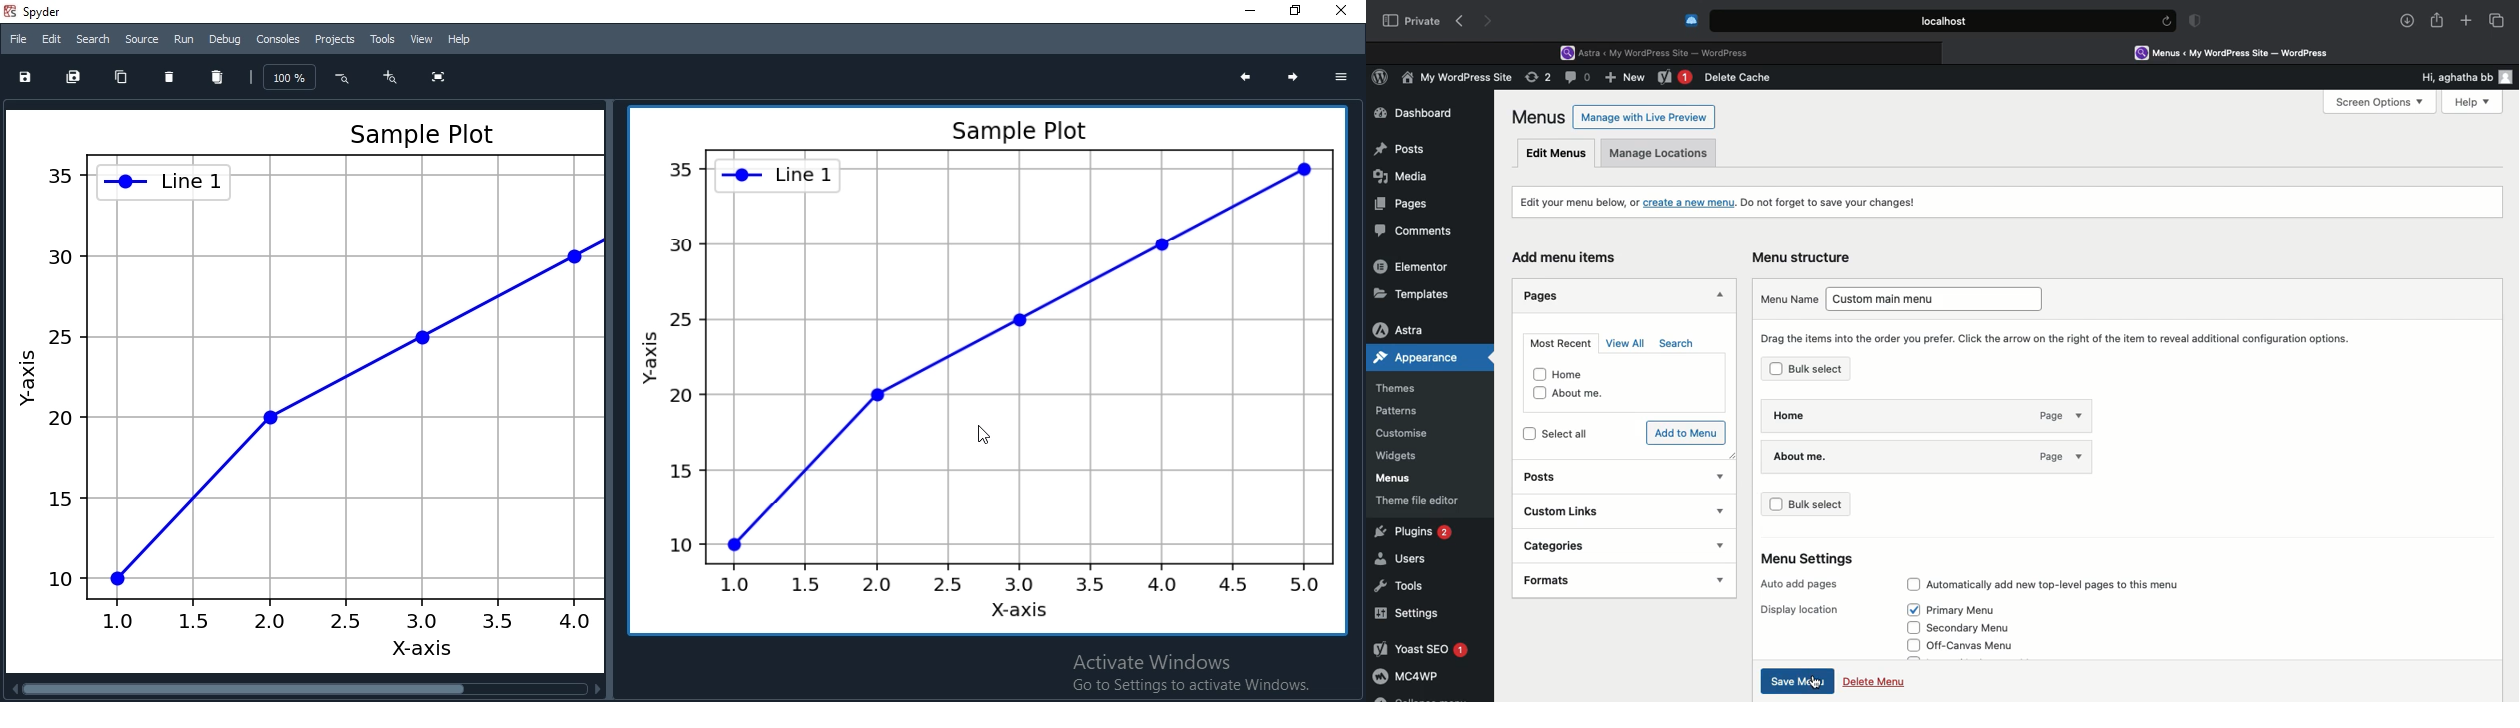 The height and width of the screenshot is (728, 2520). What do you see at coordinates (1808, 682) in the screenshot?
I see `cursor` at bounding box center [1808, 682].